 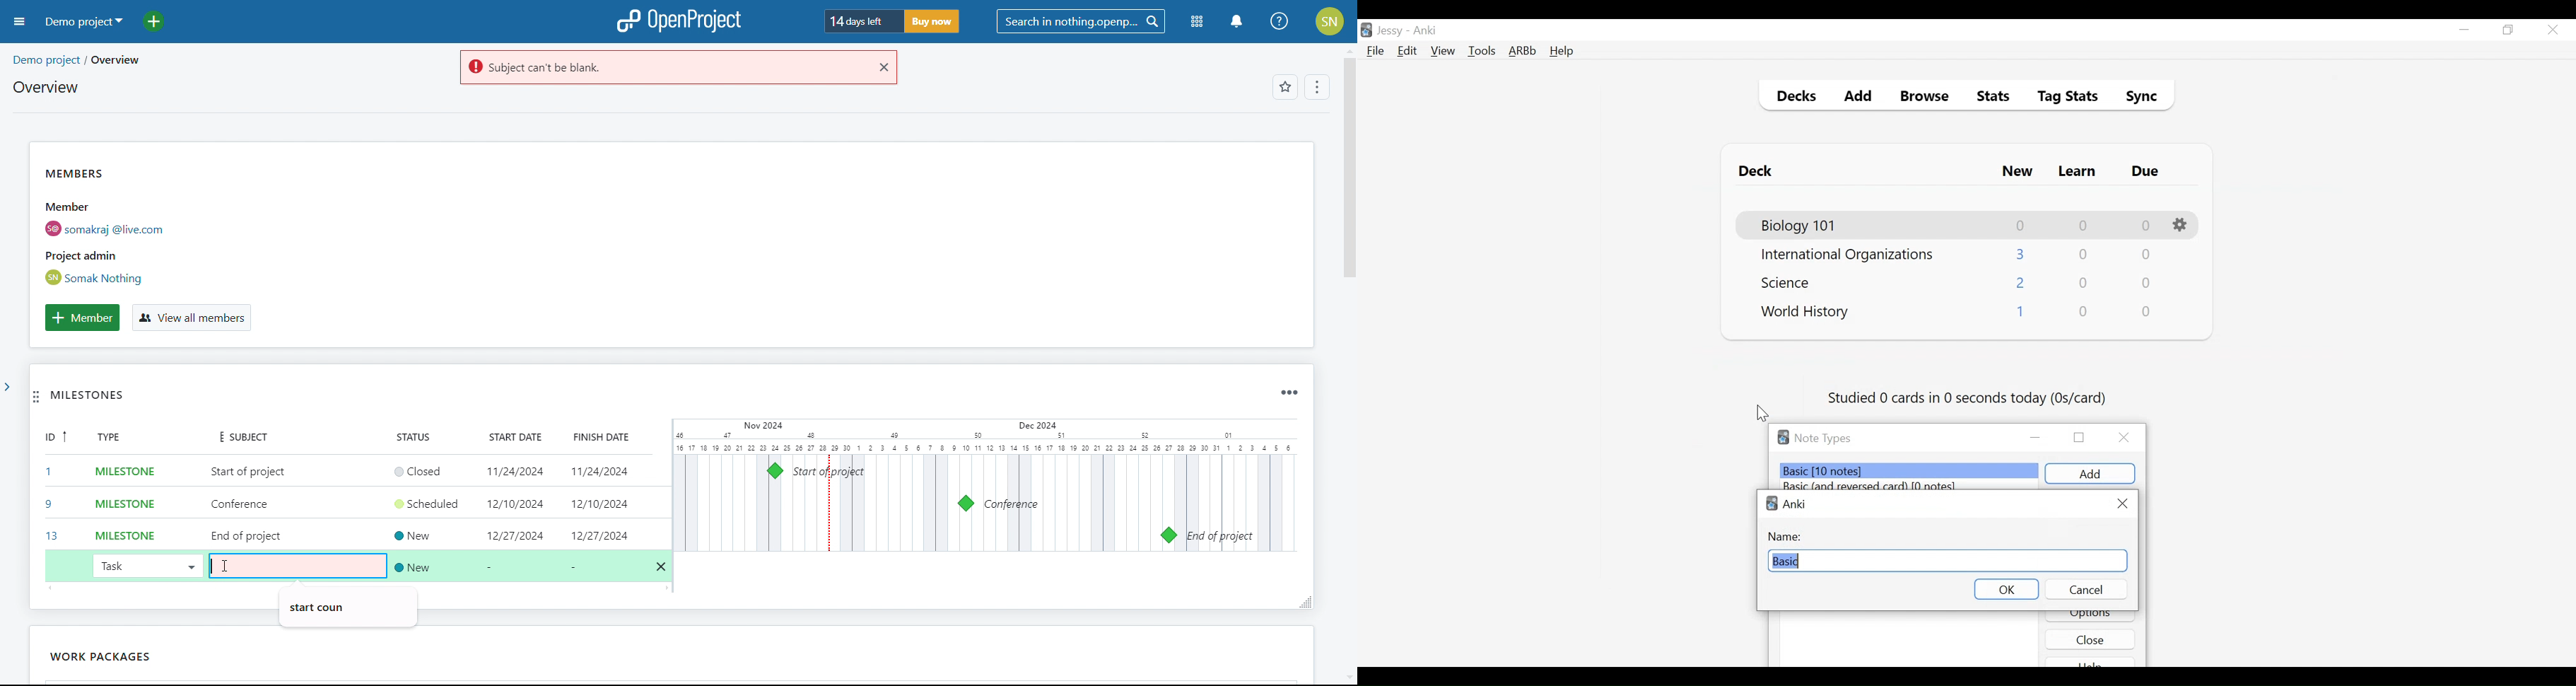 I want to click on Due Card Count, so click(x=2148, y=312).